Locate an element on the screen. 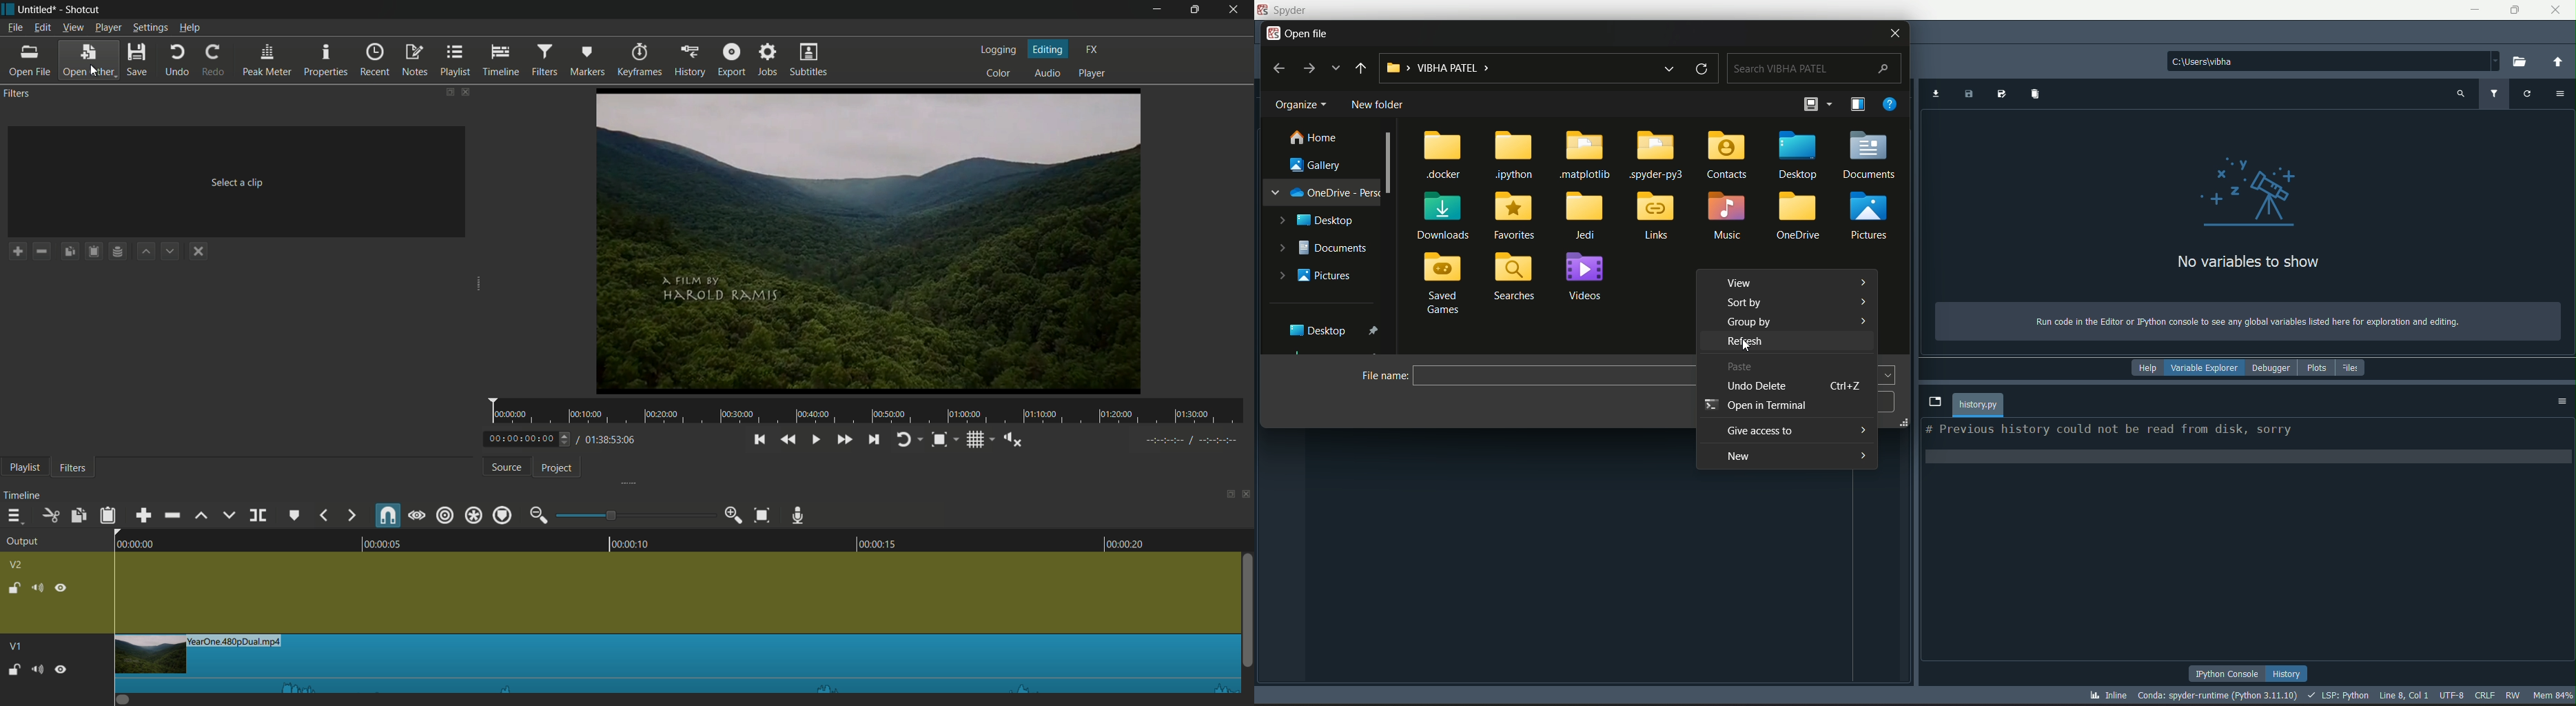  ripple all tracks is located at coordinates (473, 515).